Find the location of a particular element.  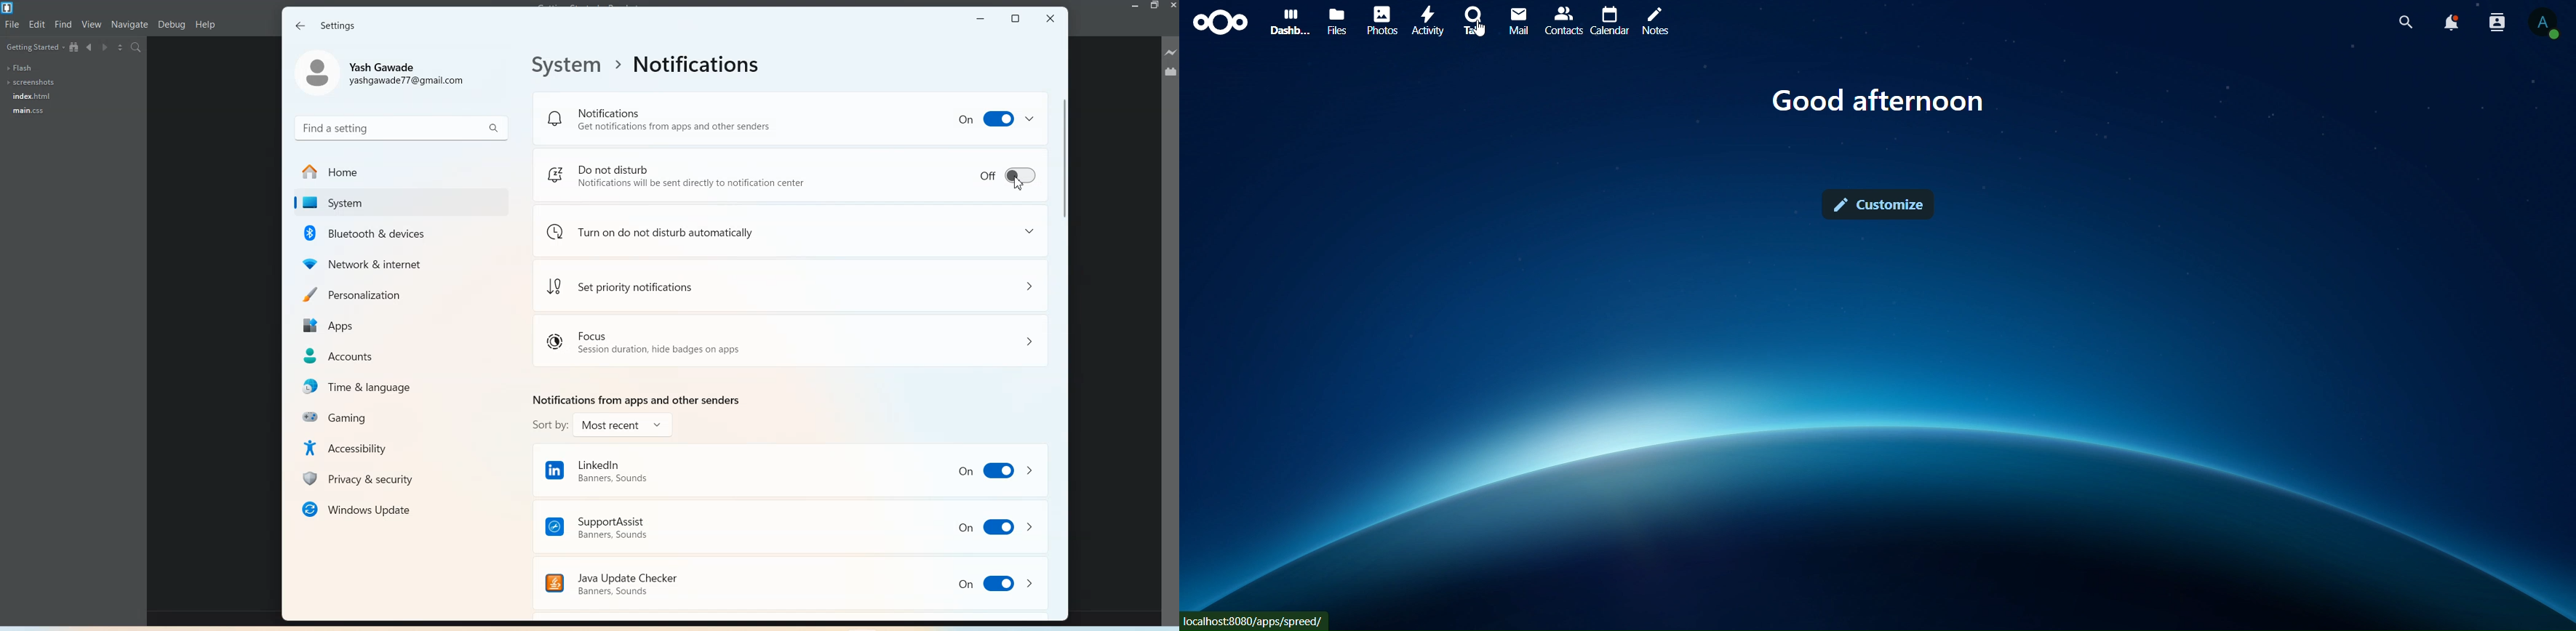

Extension Manager is located at coordinates (1171, 72).